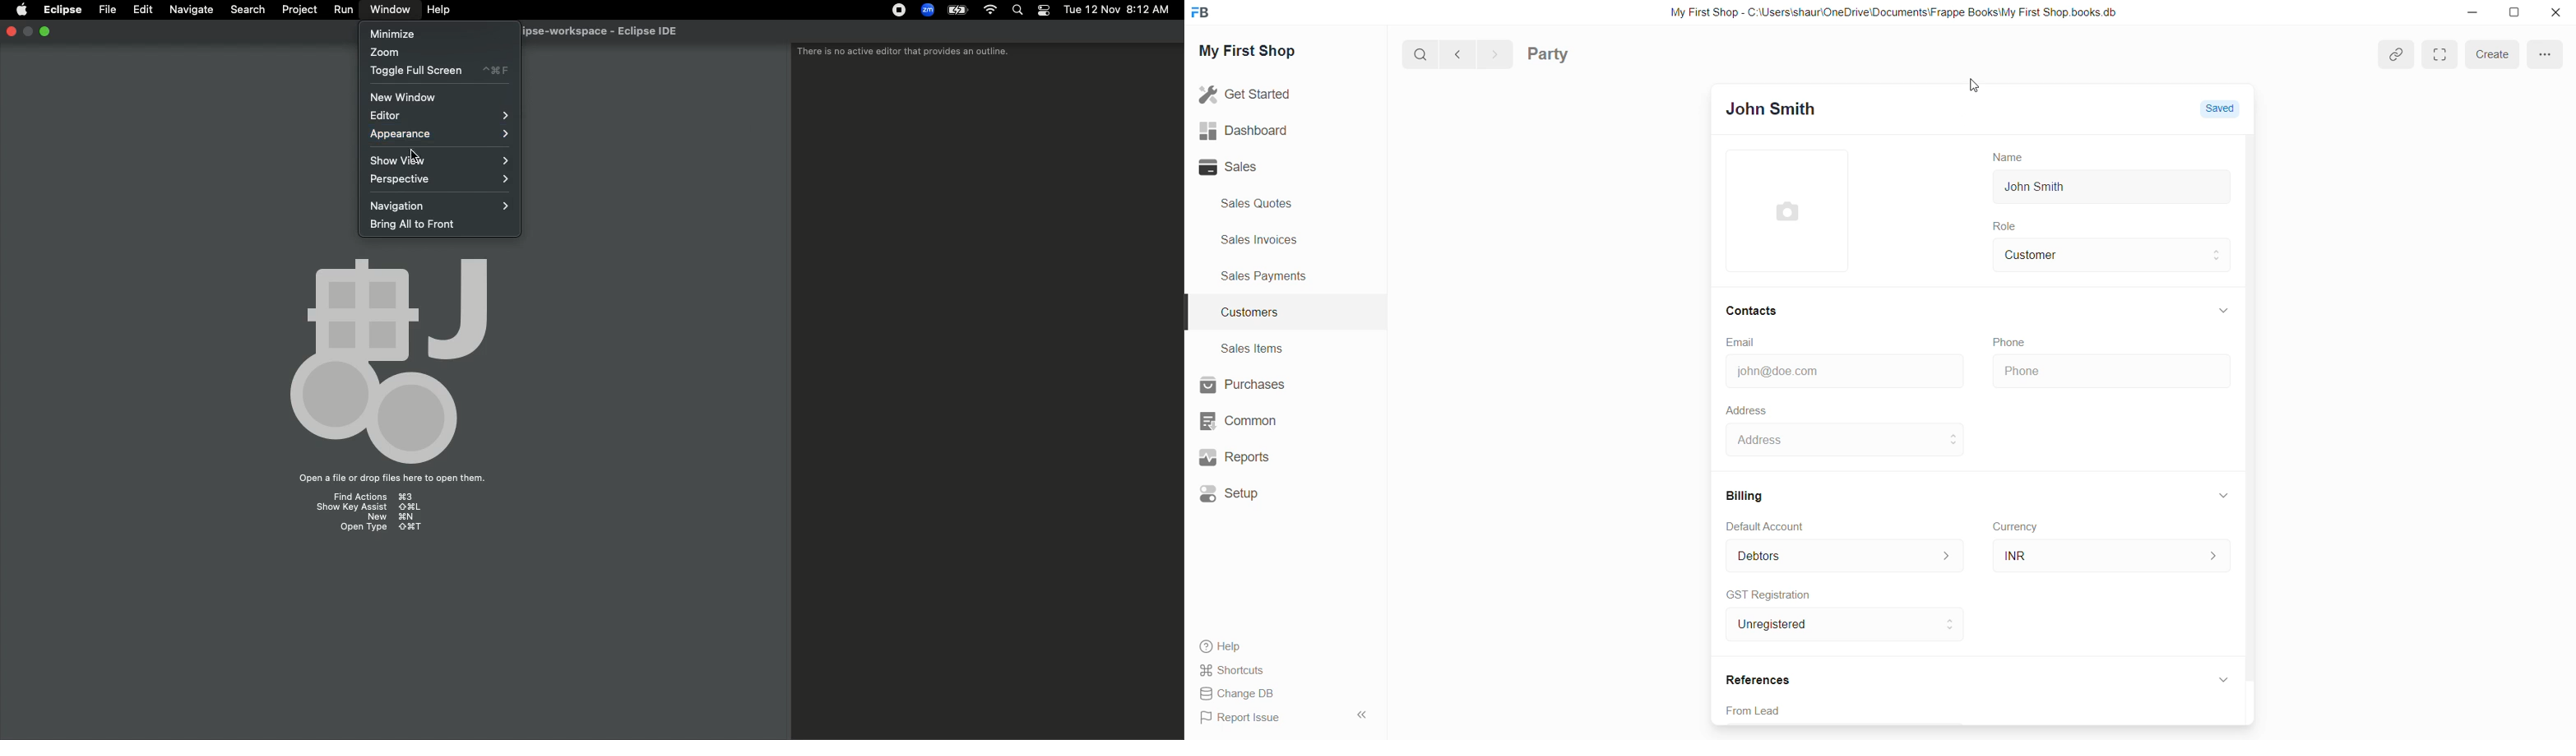 The width and height of the screenshot is (2576, 756). Describe the element at coordinates (2226, 311) in the screenshot. I see `hide contacts` at that location.